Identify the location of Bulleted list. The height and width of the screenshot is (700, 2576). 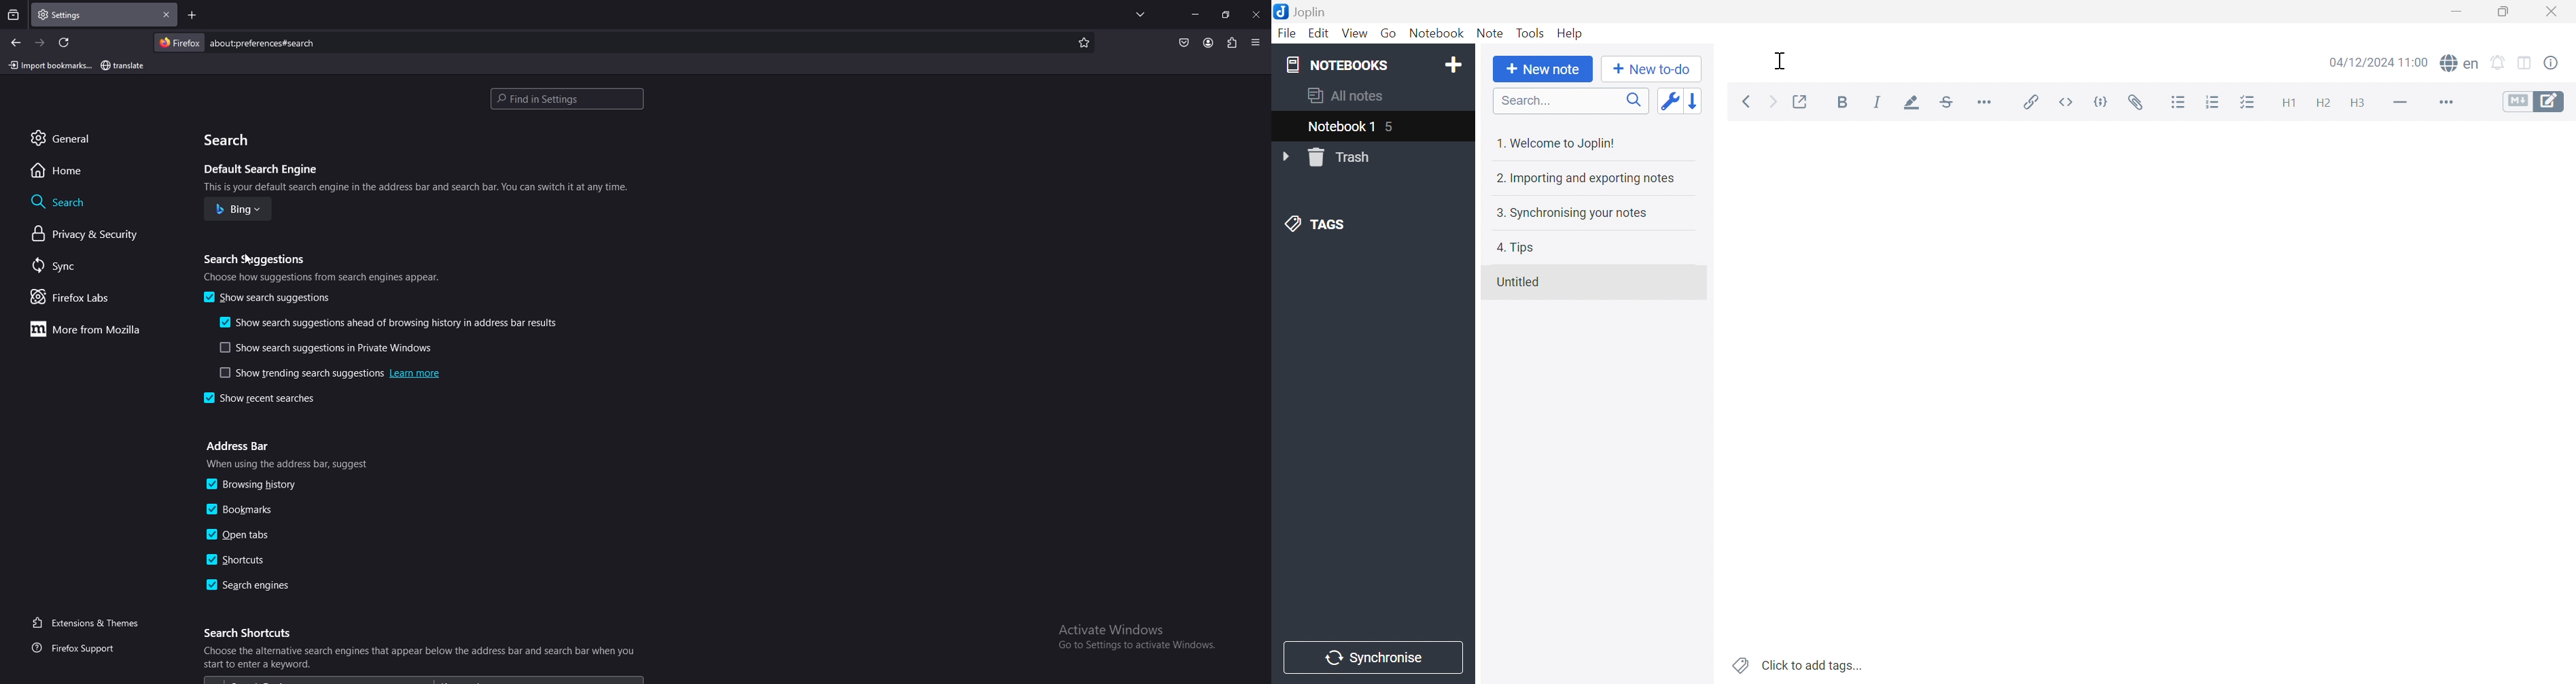
(2178, 103).